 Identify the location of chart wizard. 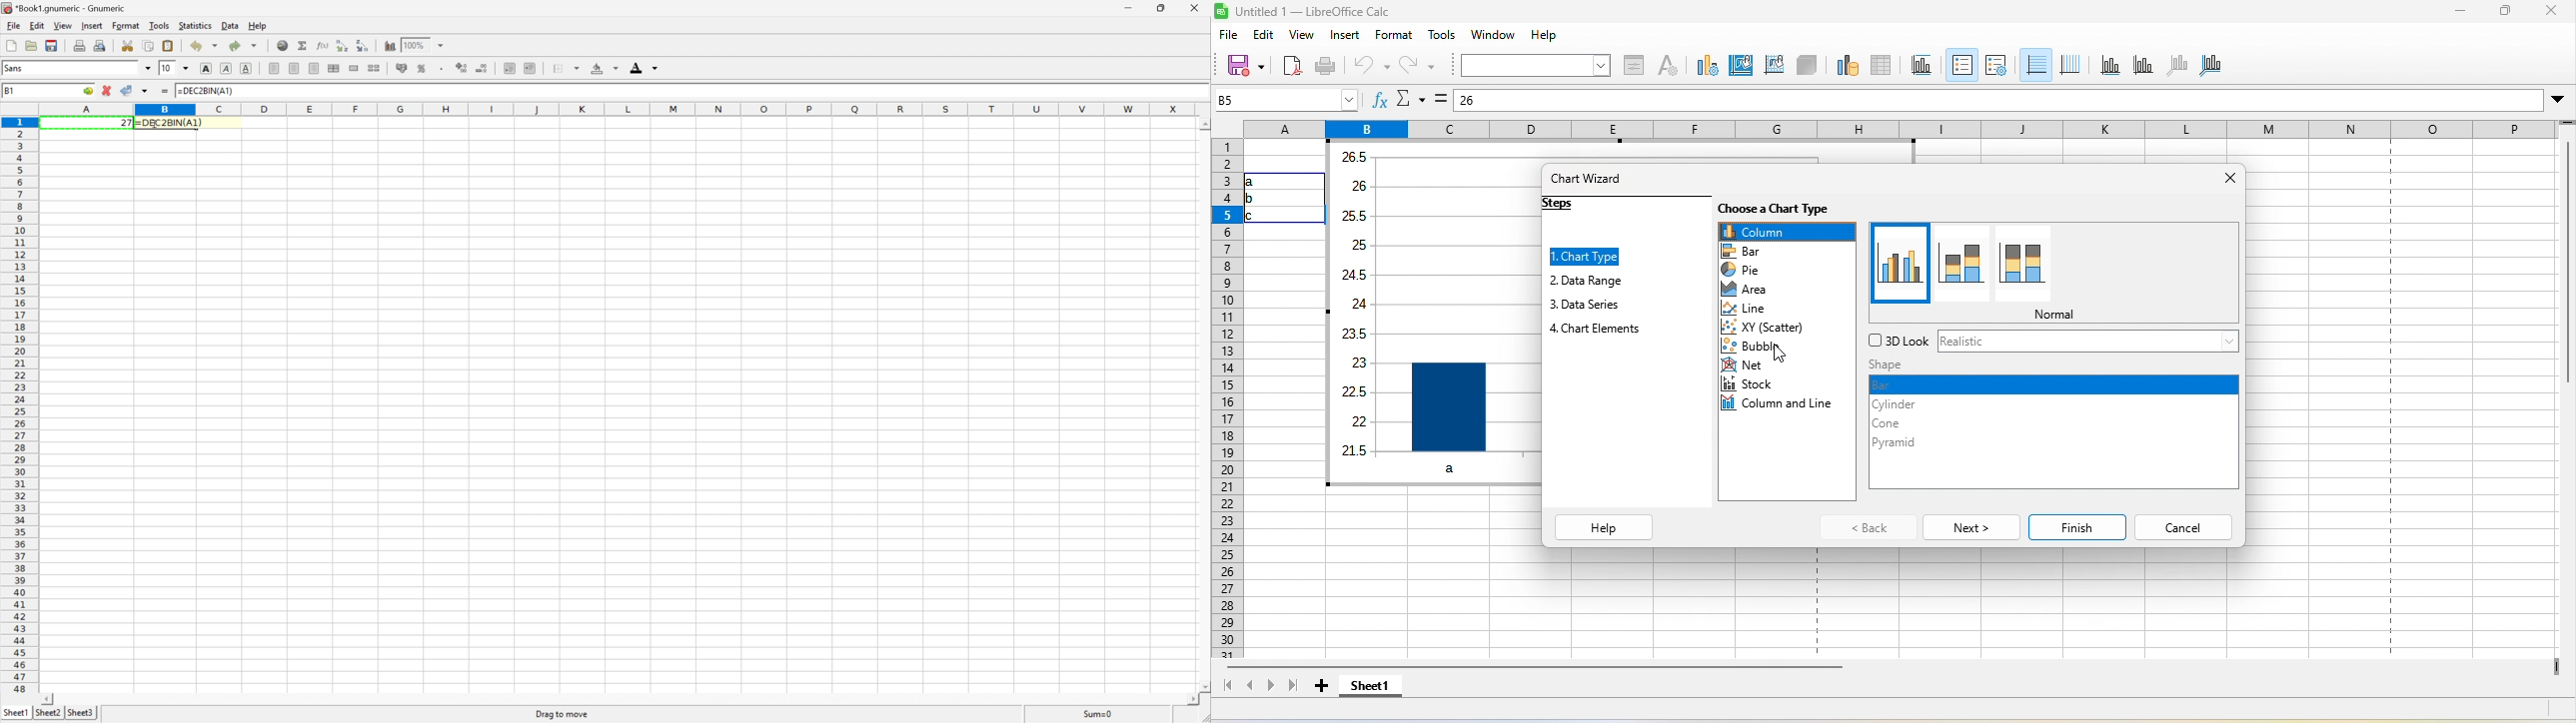
(1595, 182).